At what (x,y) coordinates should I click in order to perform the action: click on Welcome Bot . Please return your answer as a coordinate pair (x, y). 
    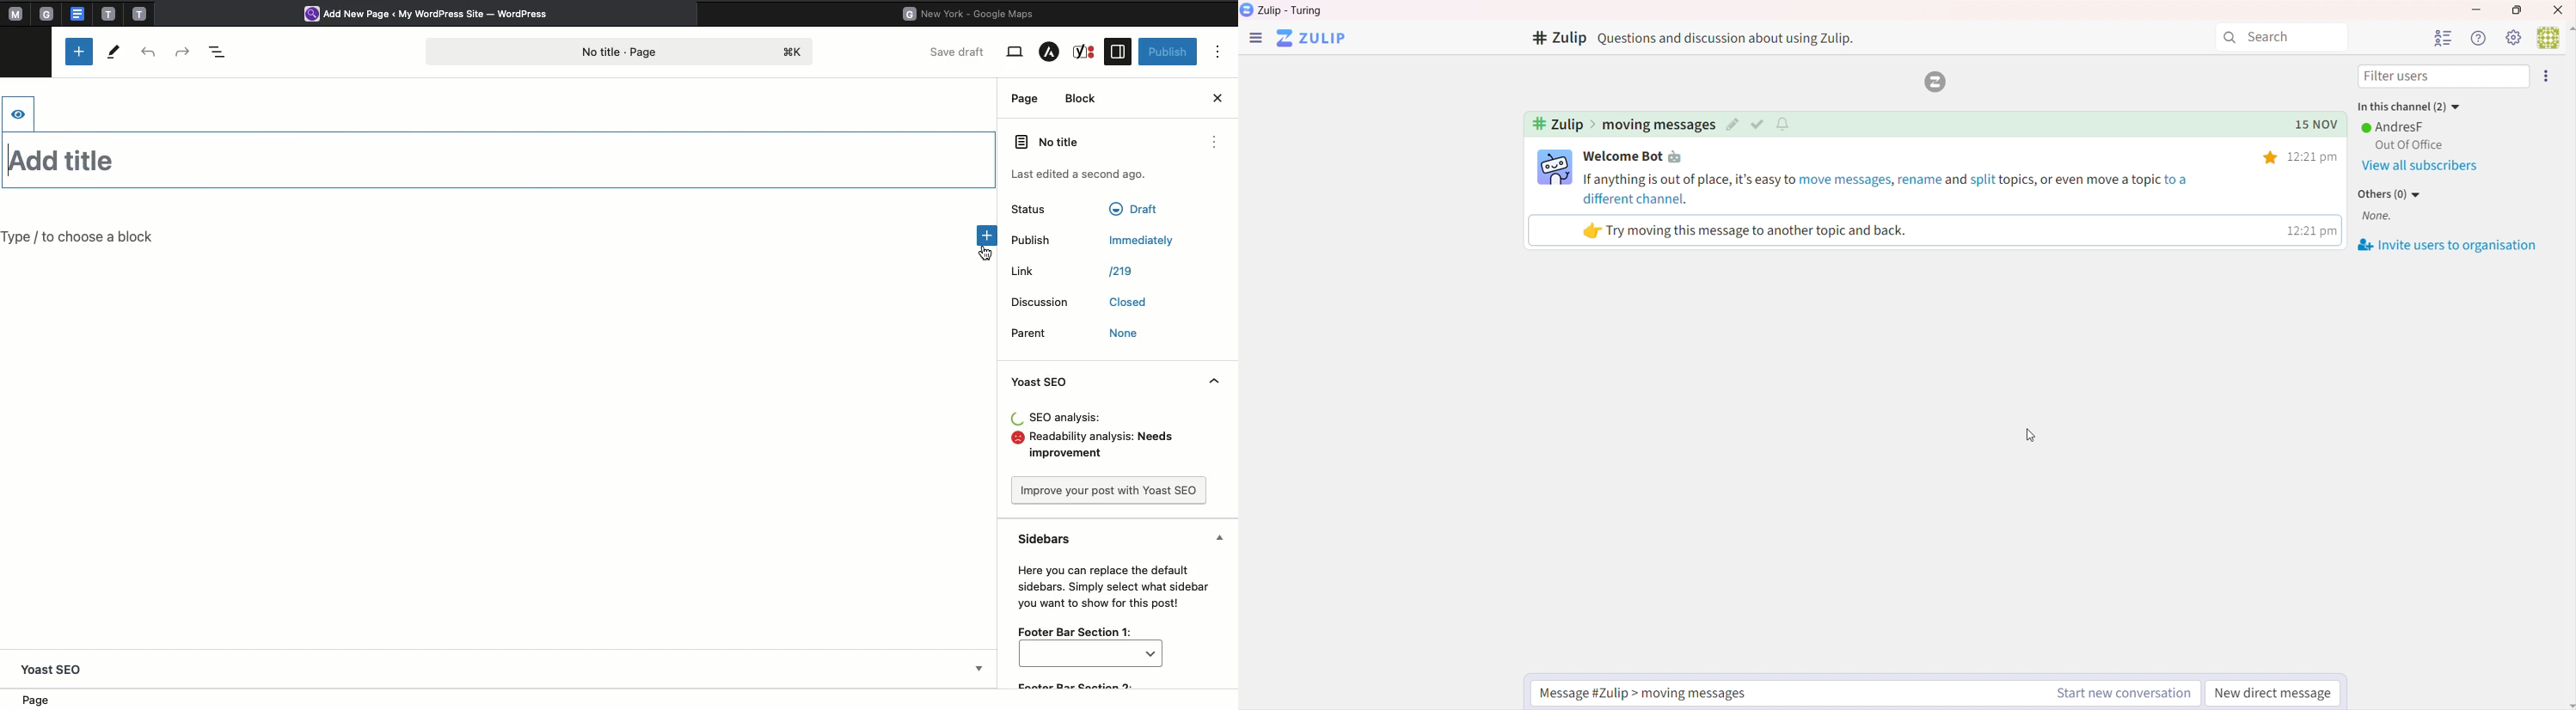
    Looking at the image, I should click on (1637, 157).